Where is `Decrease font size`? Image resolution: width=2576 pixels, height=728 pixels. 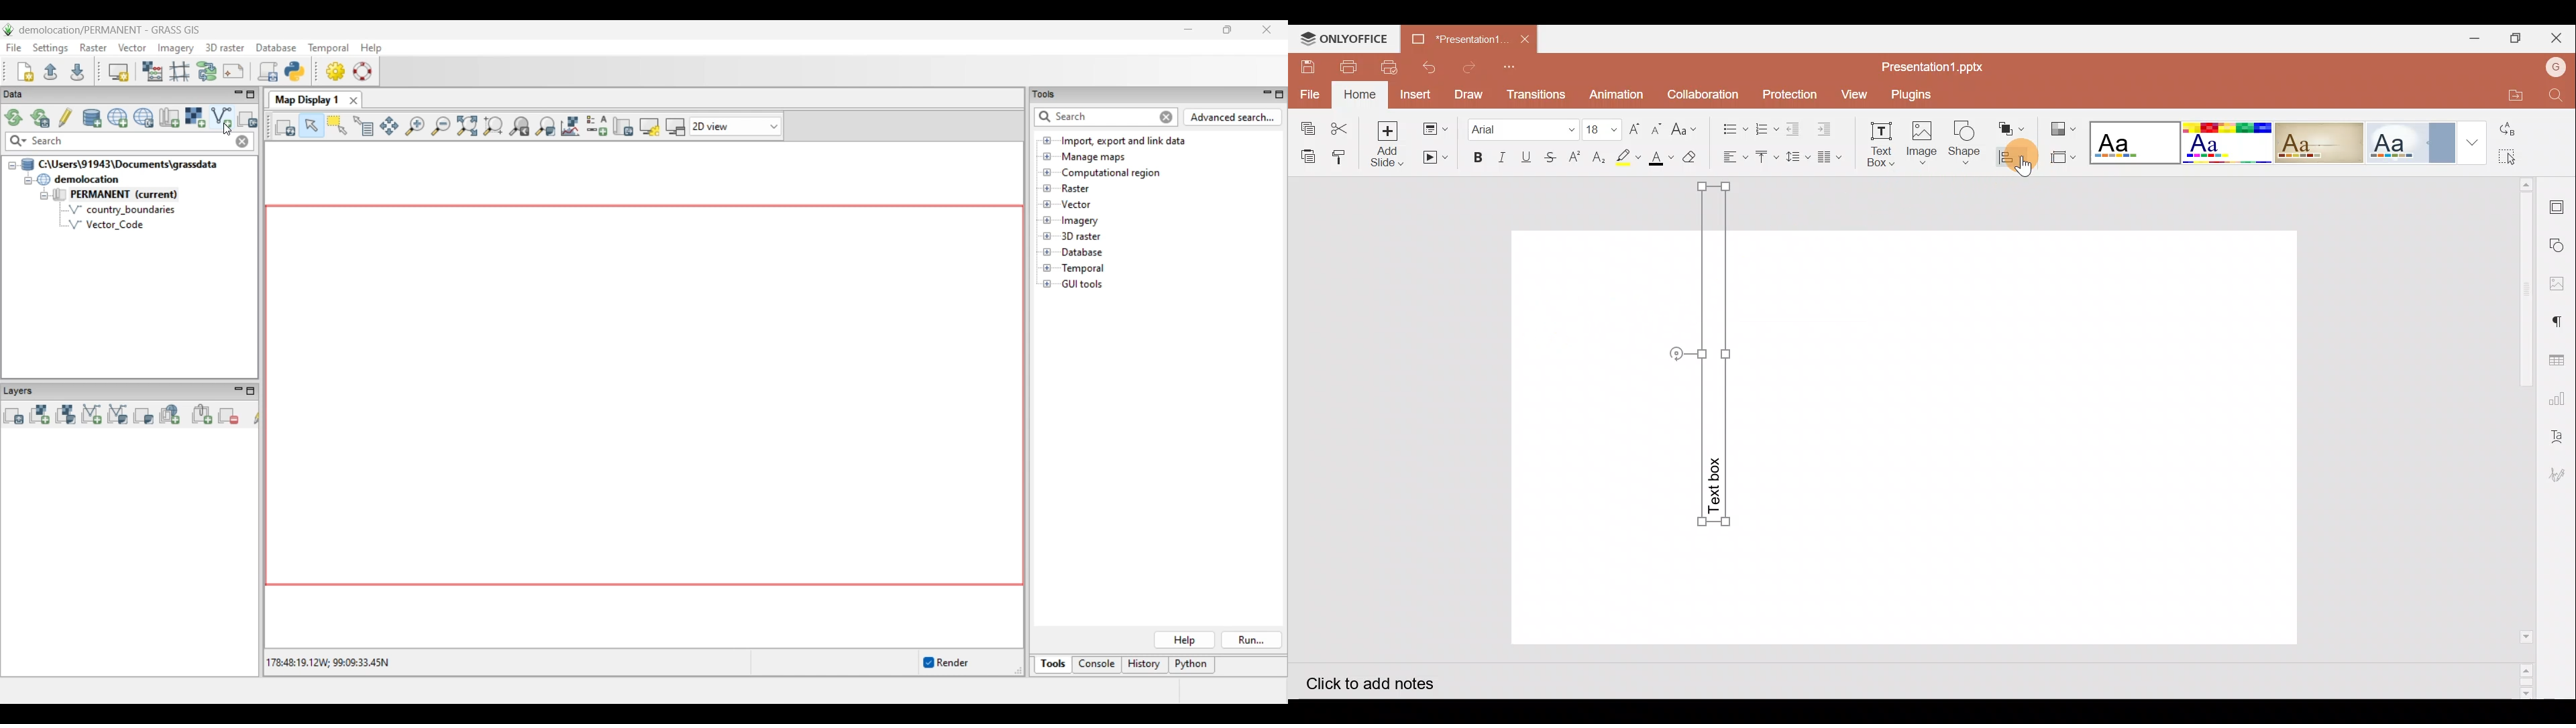
Decrease font size is located at coordinates (1656, 127).